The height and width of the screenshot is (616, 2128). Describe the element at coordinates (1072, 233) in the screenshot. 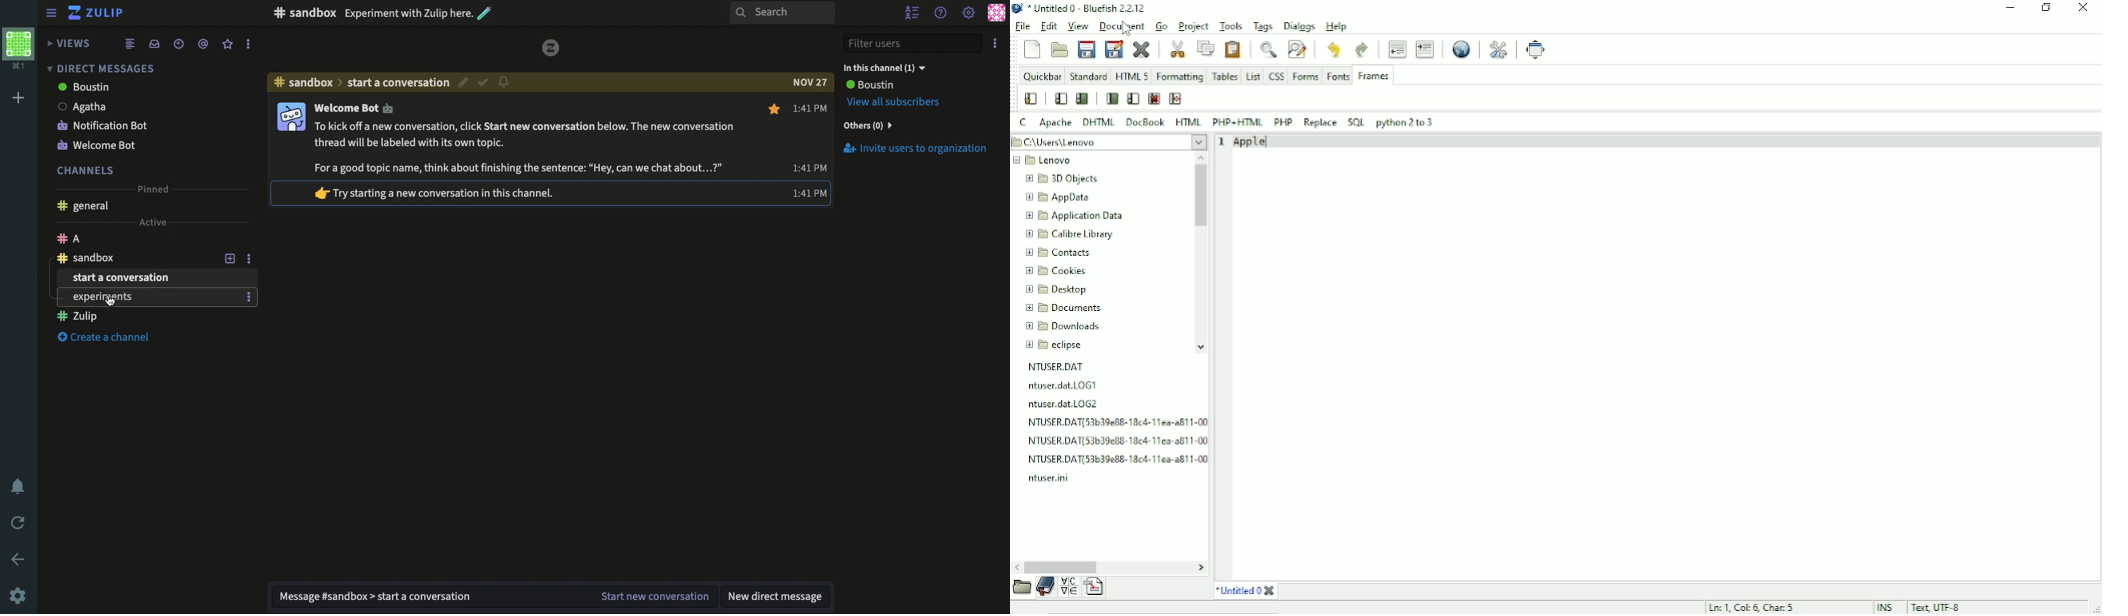

I see `Calibre library` at that location.